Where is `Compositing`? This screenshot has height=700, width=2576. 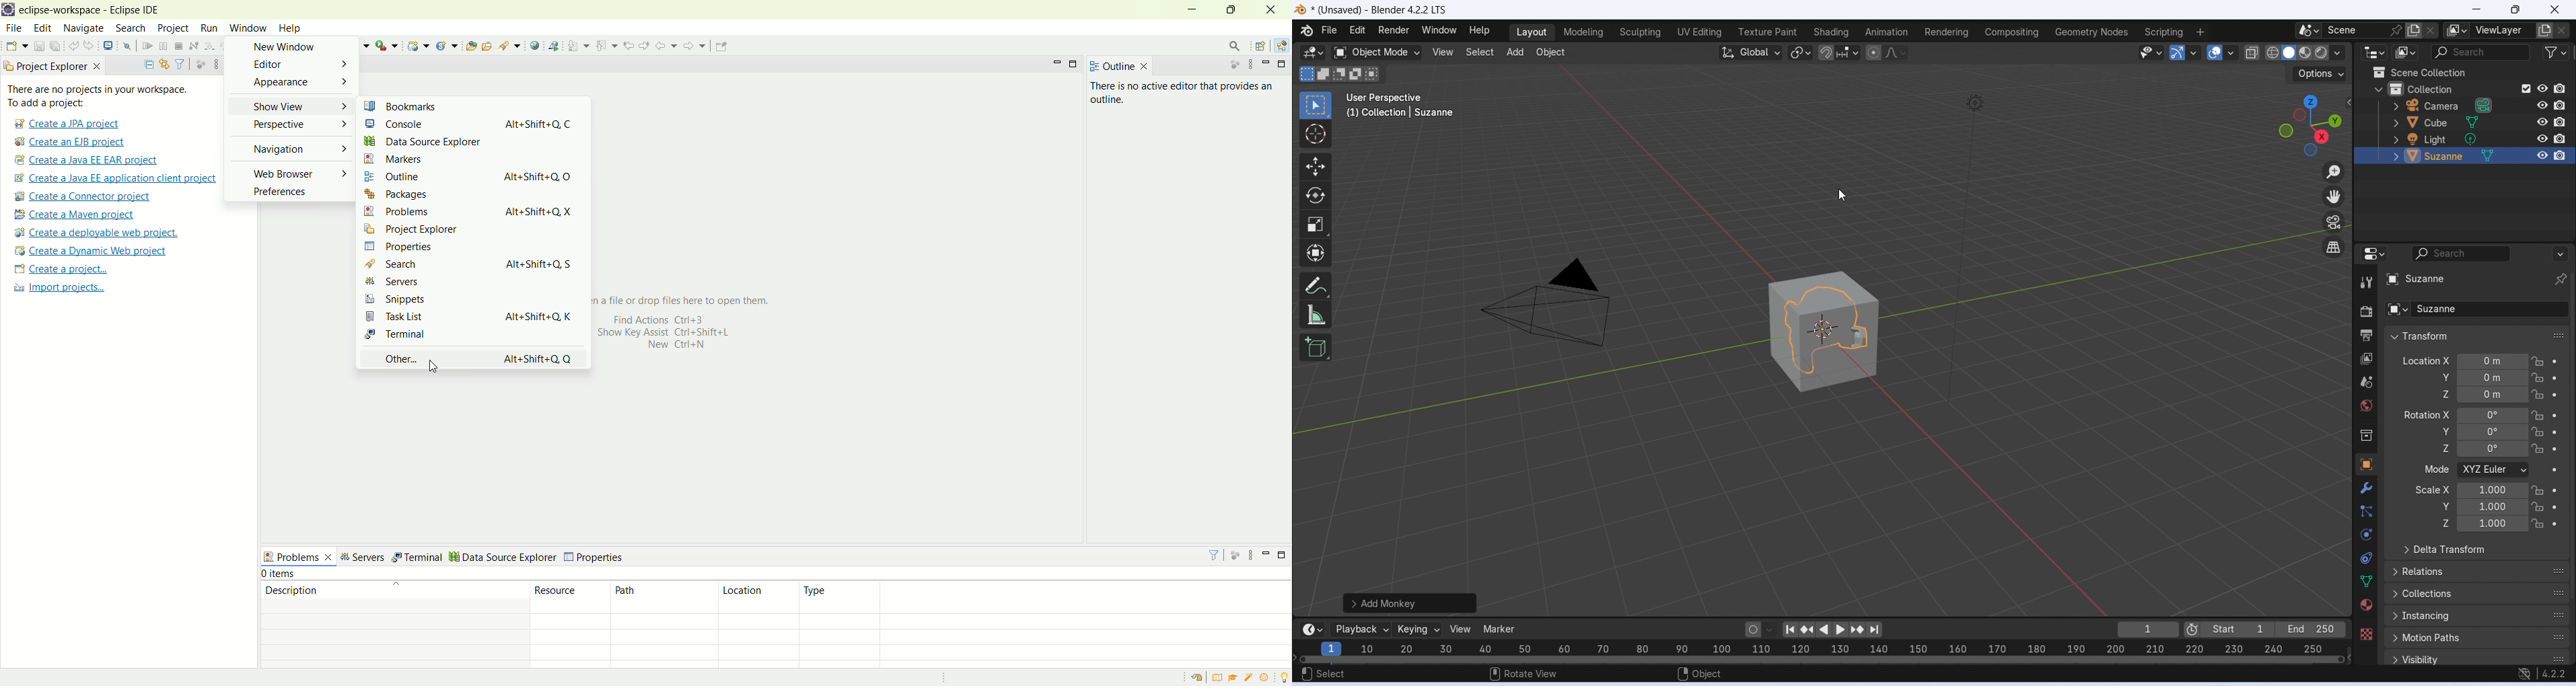
Compositing is located at coordinates (2013, 31).